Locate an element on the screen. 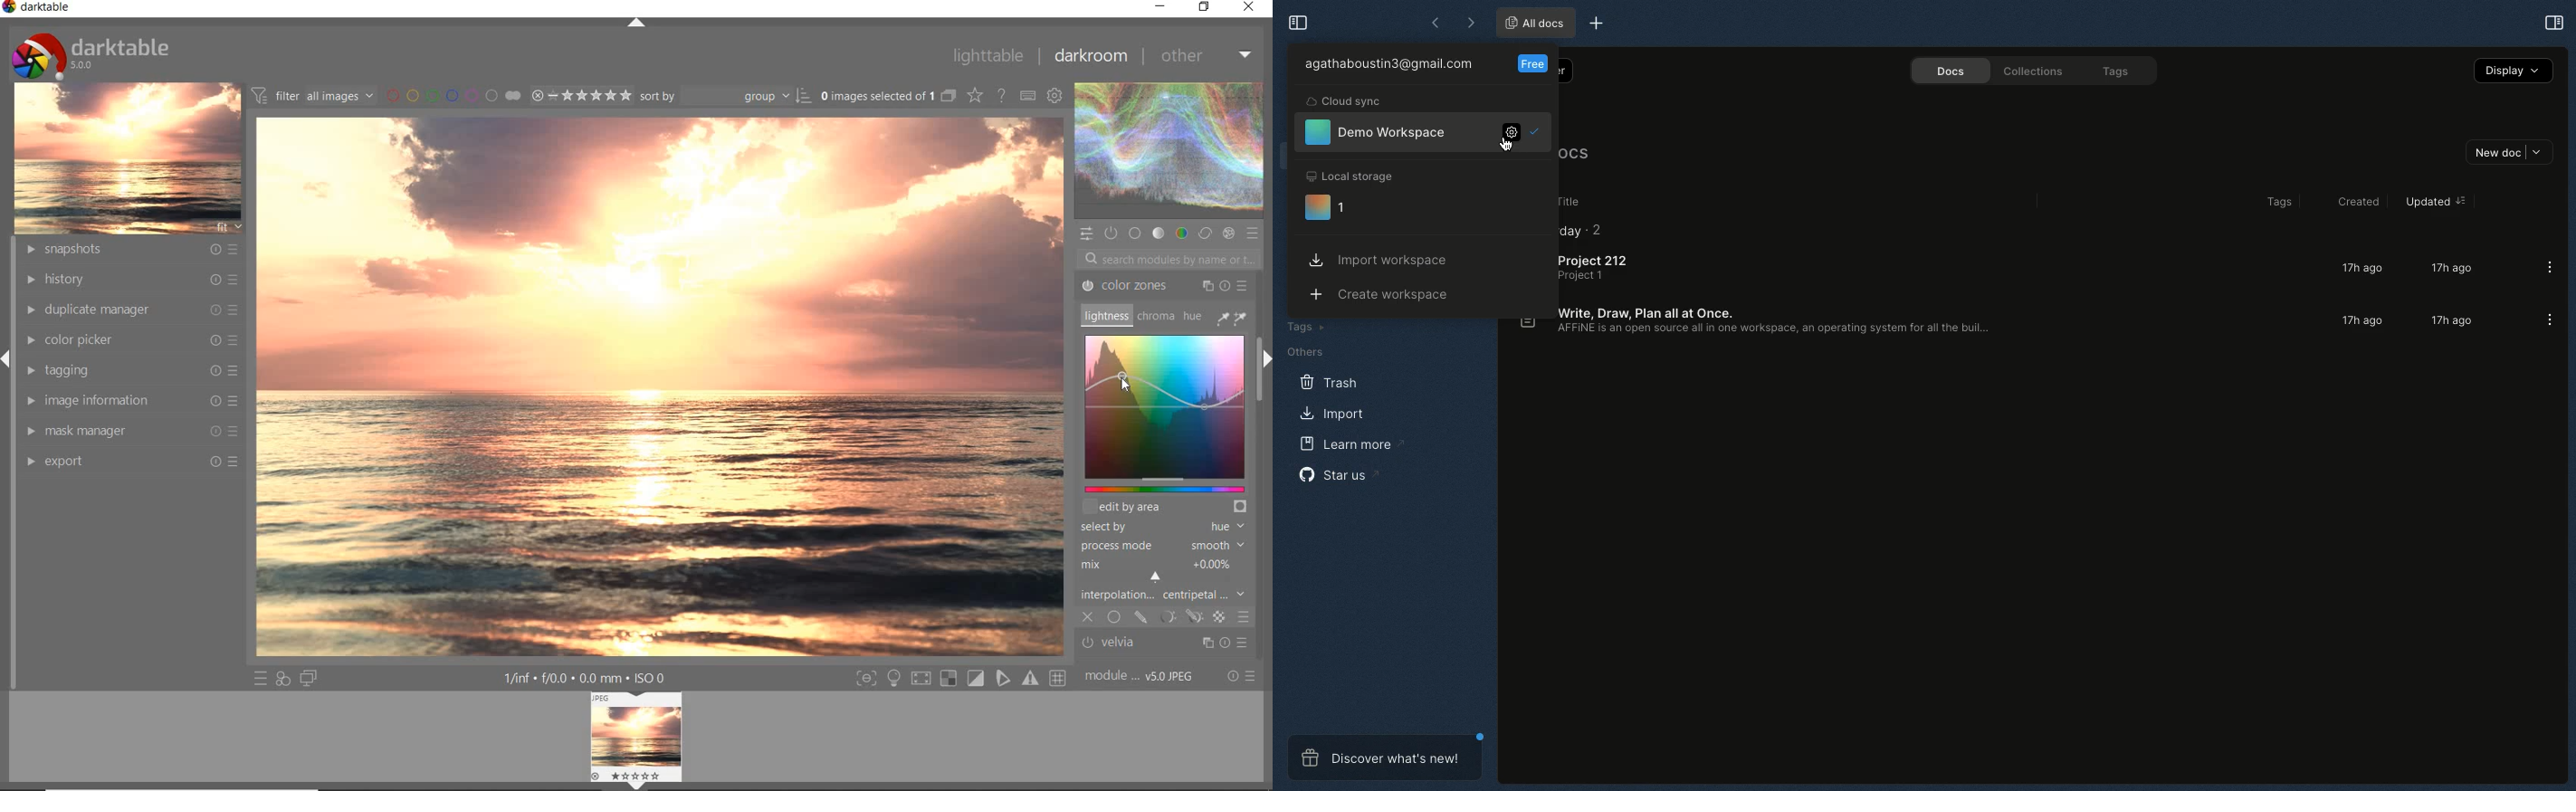  TOGGLE MODE is located at coordinates (961, 678).